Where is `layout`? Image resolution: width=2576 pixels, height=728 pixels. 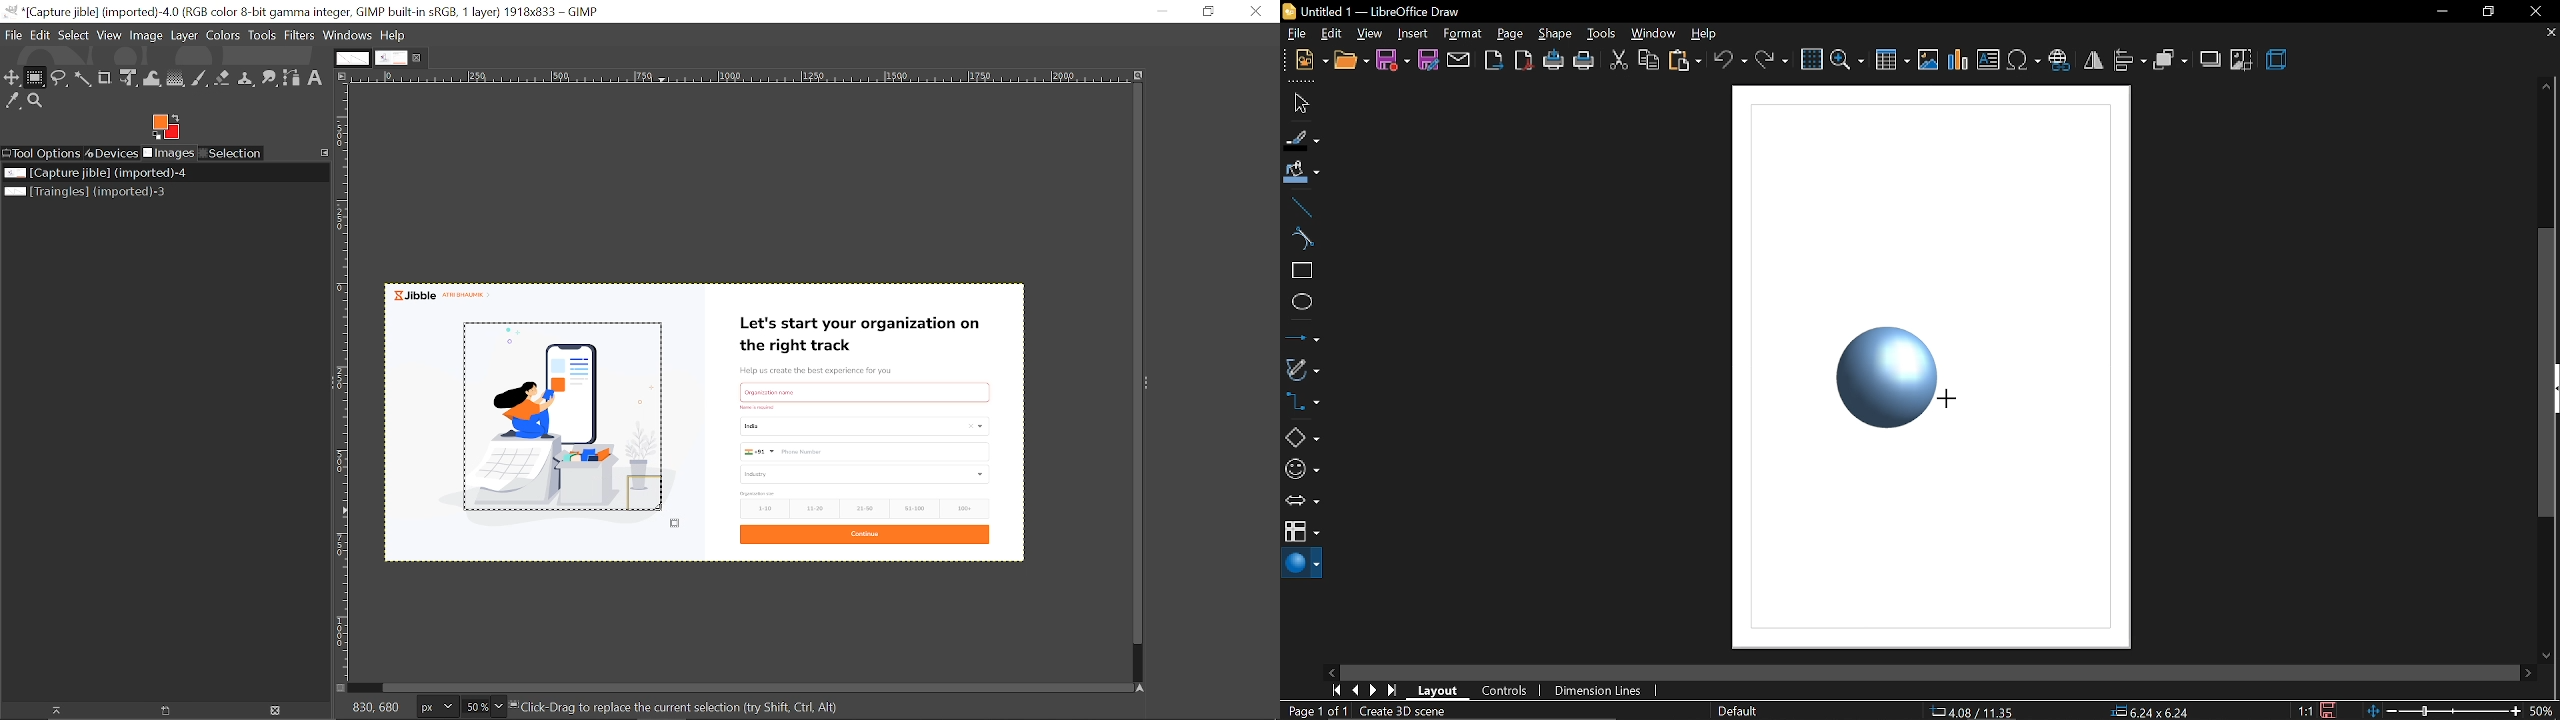
layout is located at coordinates (1442, 691).